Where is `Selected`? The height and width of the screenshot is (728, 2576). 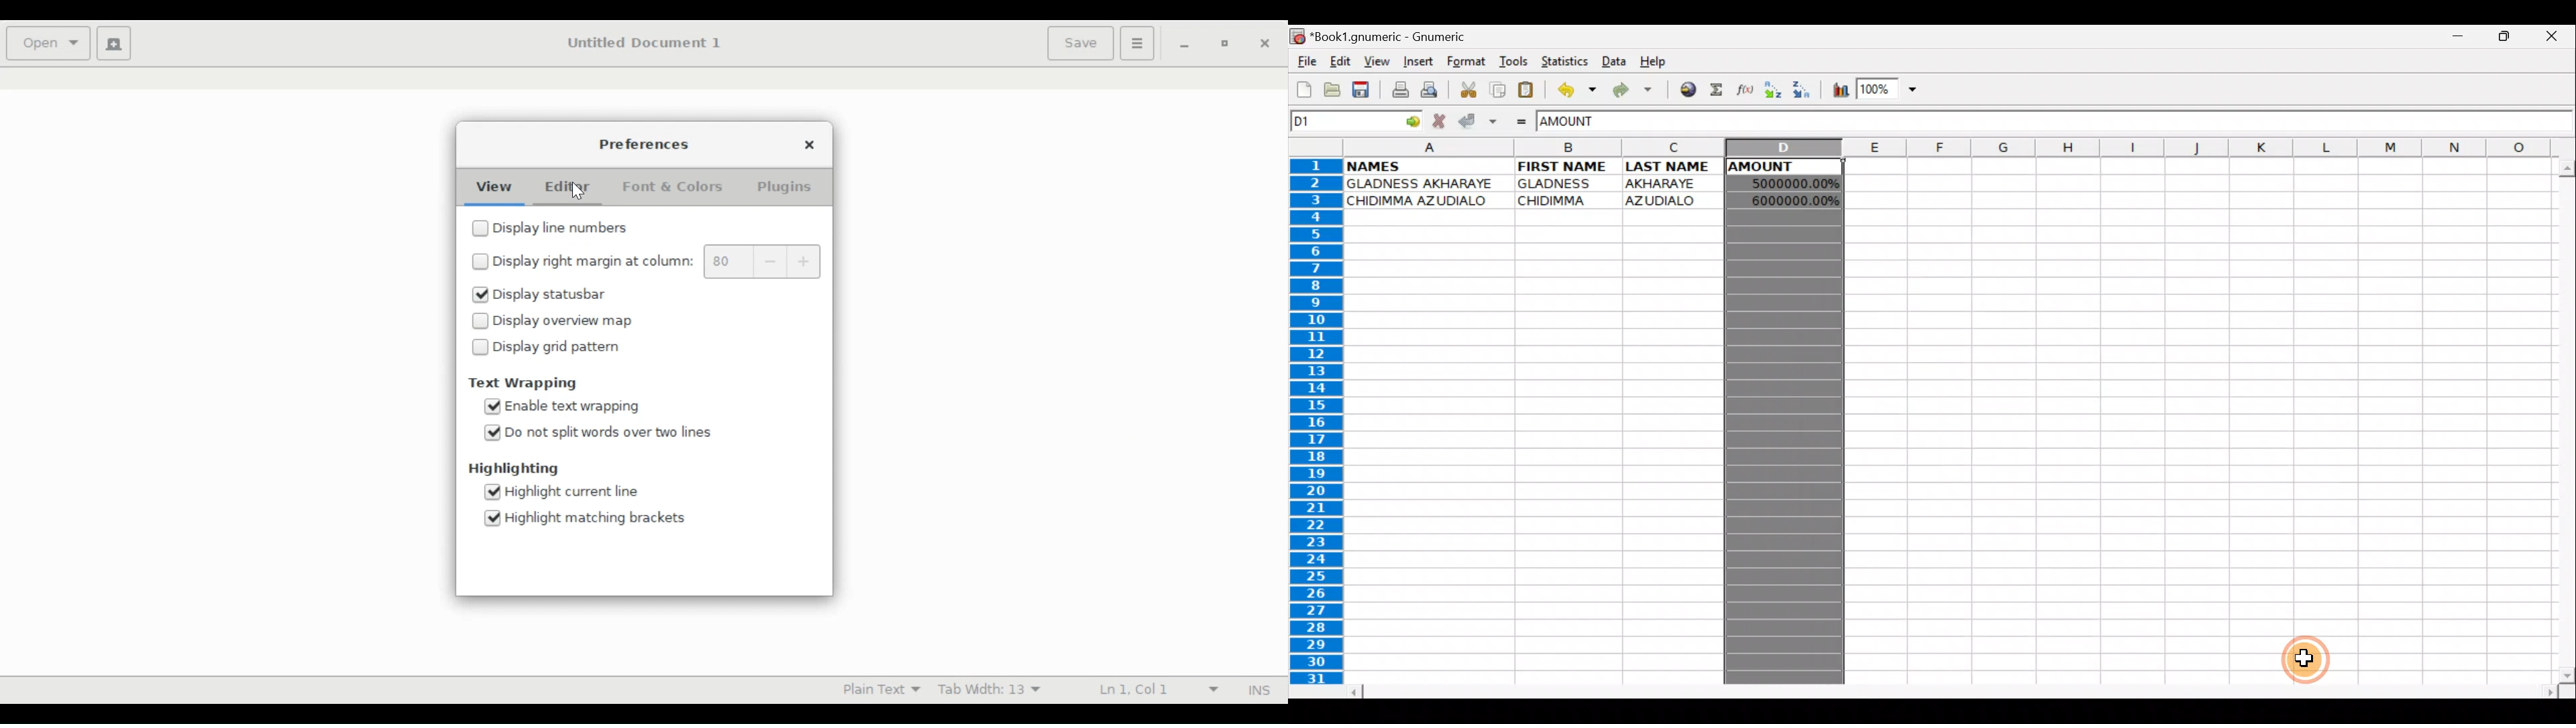
Selected is located at coordinates (480, 294).